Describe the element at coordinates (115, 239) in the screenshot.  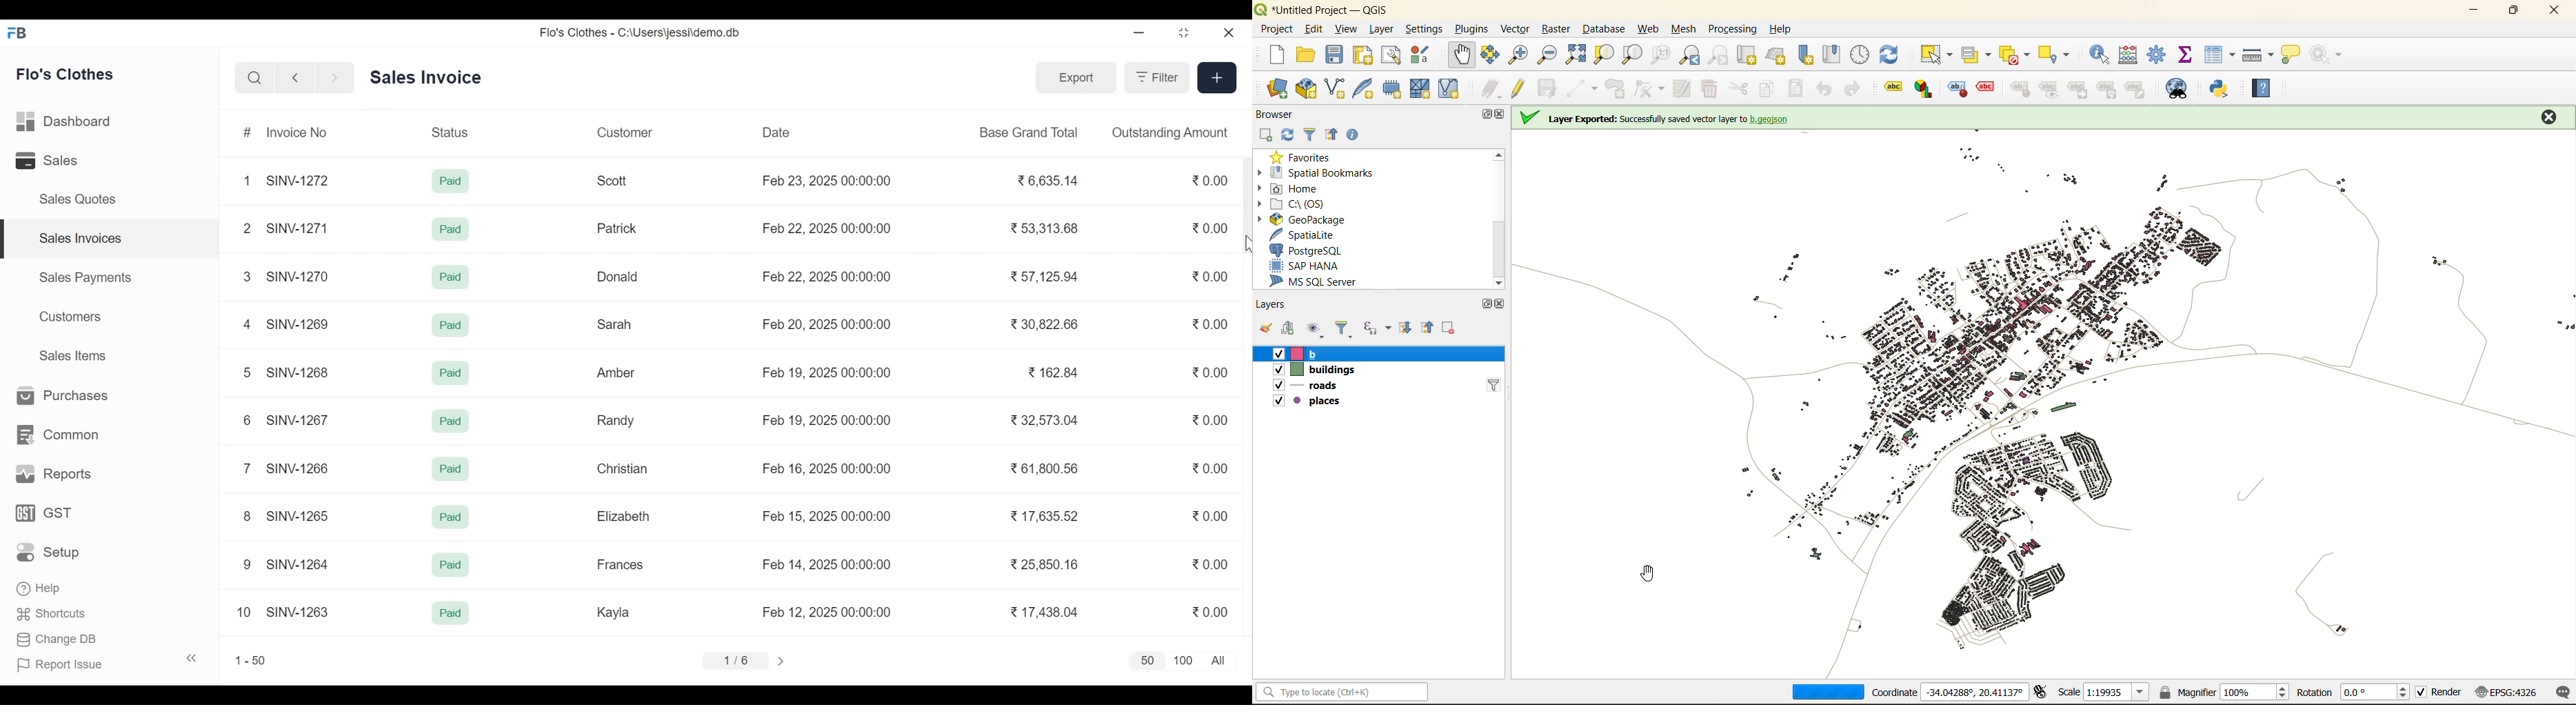
I see `Sales Invoices` at that location.